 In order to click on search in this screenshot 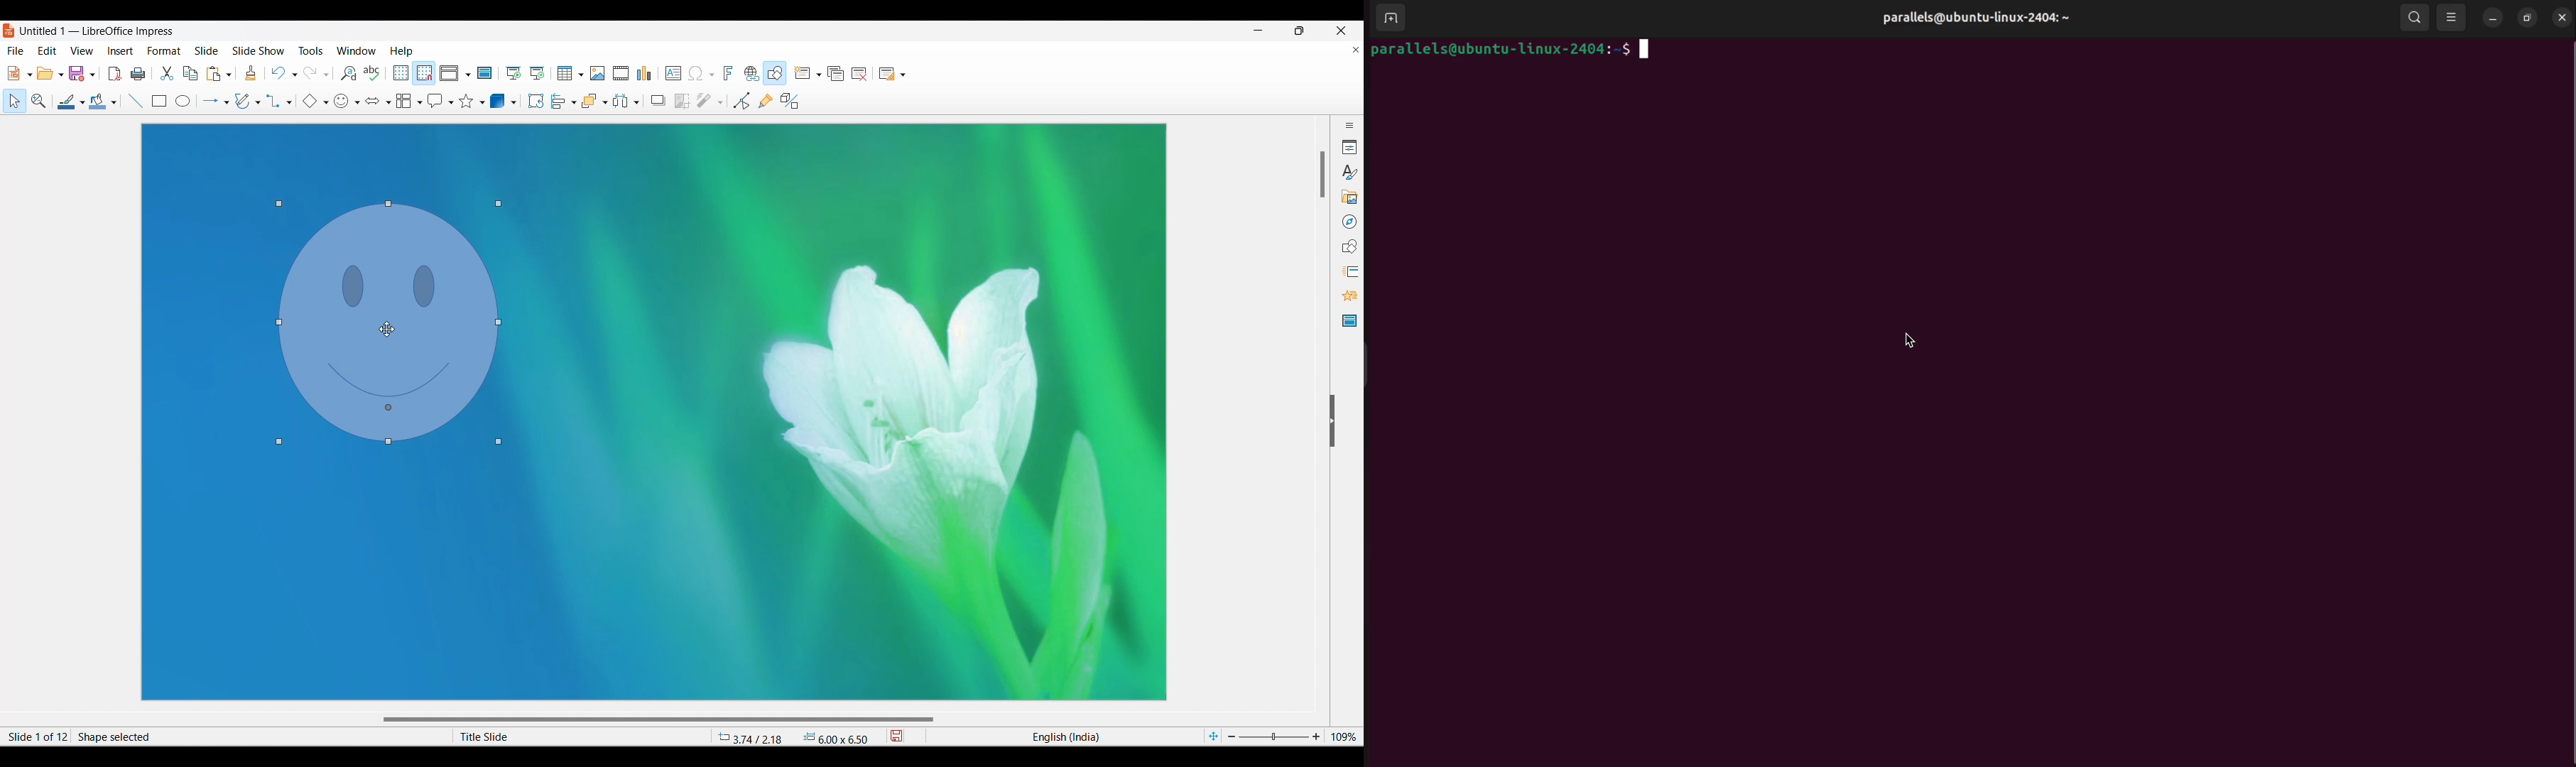, I will do `click(2415, 19)`.